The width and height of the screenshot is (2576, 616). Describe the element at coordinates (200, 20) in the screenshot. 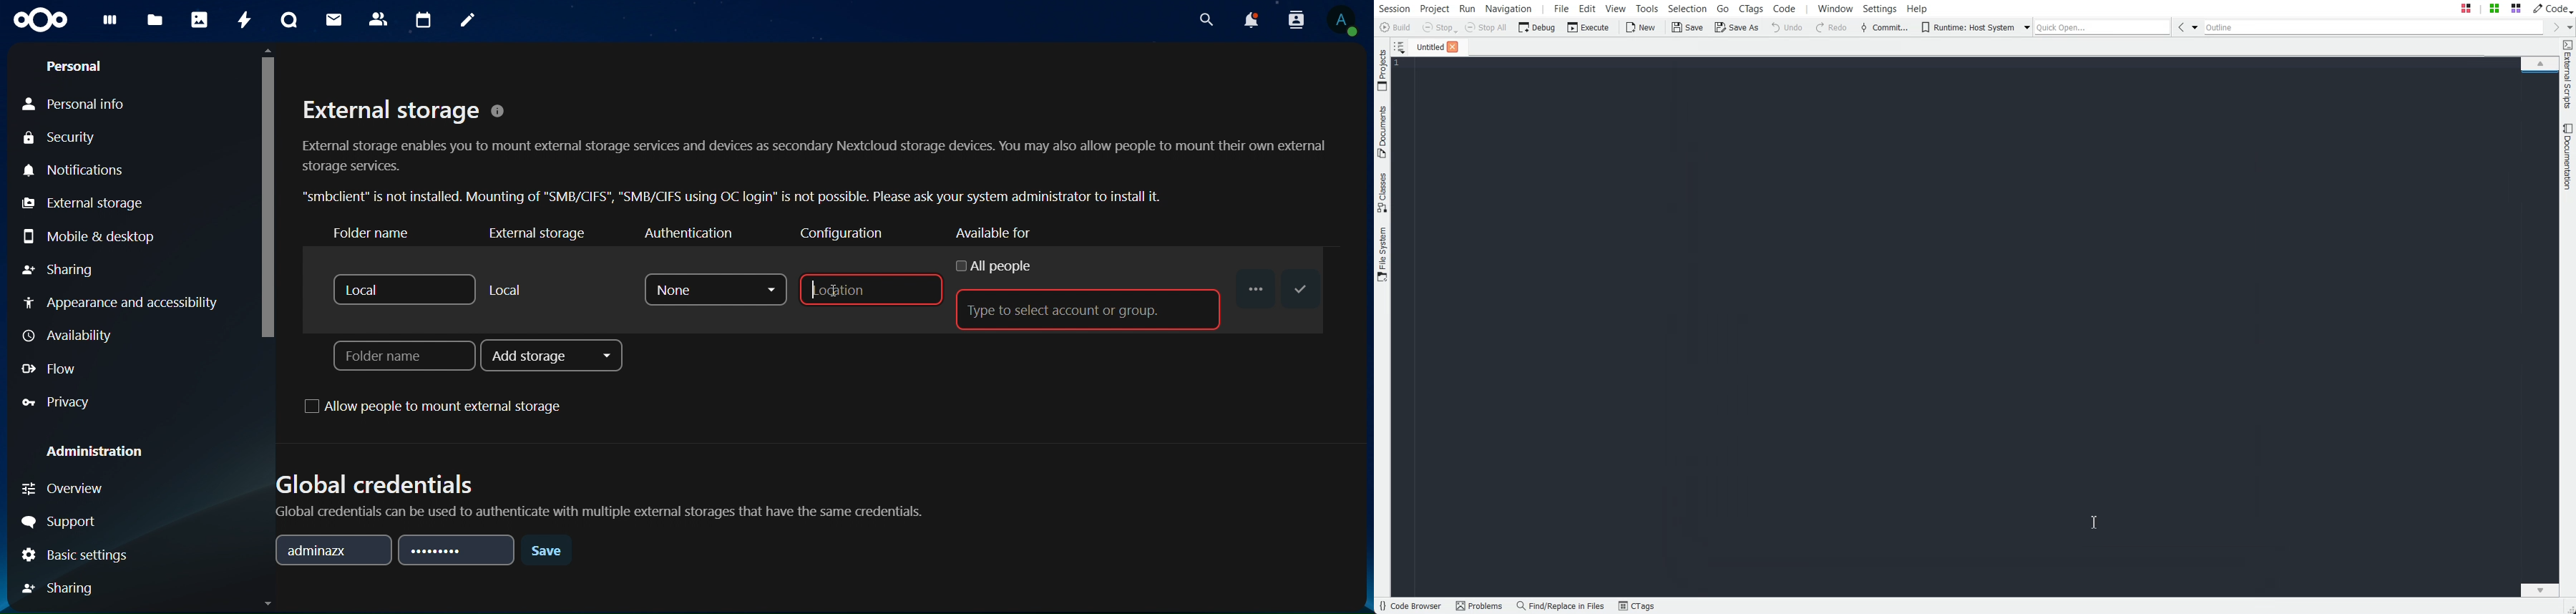

I see `photos` at that location.